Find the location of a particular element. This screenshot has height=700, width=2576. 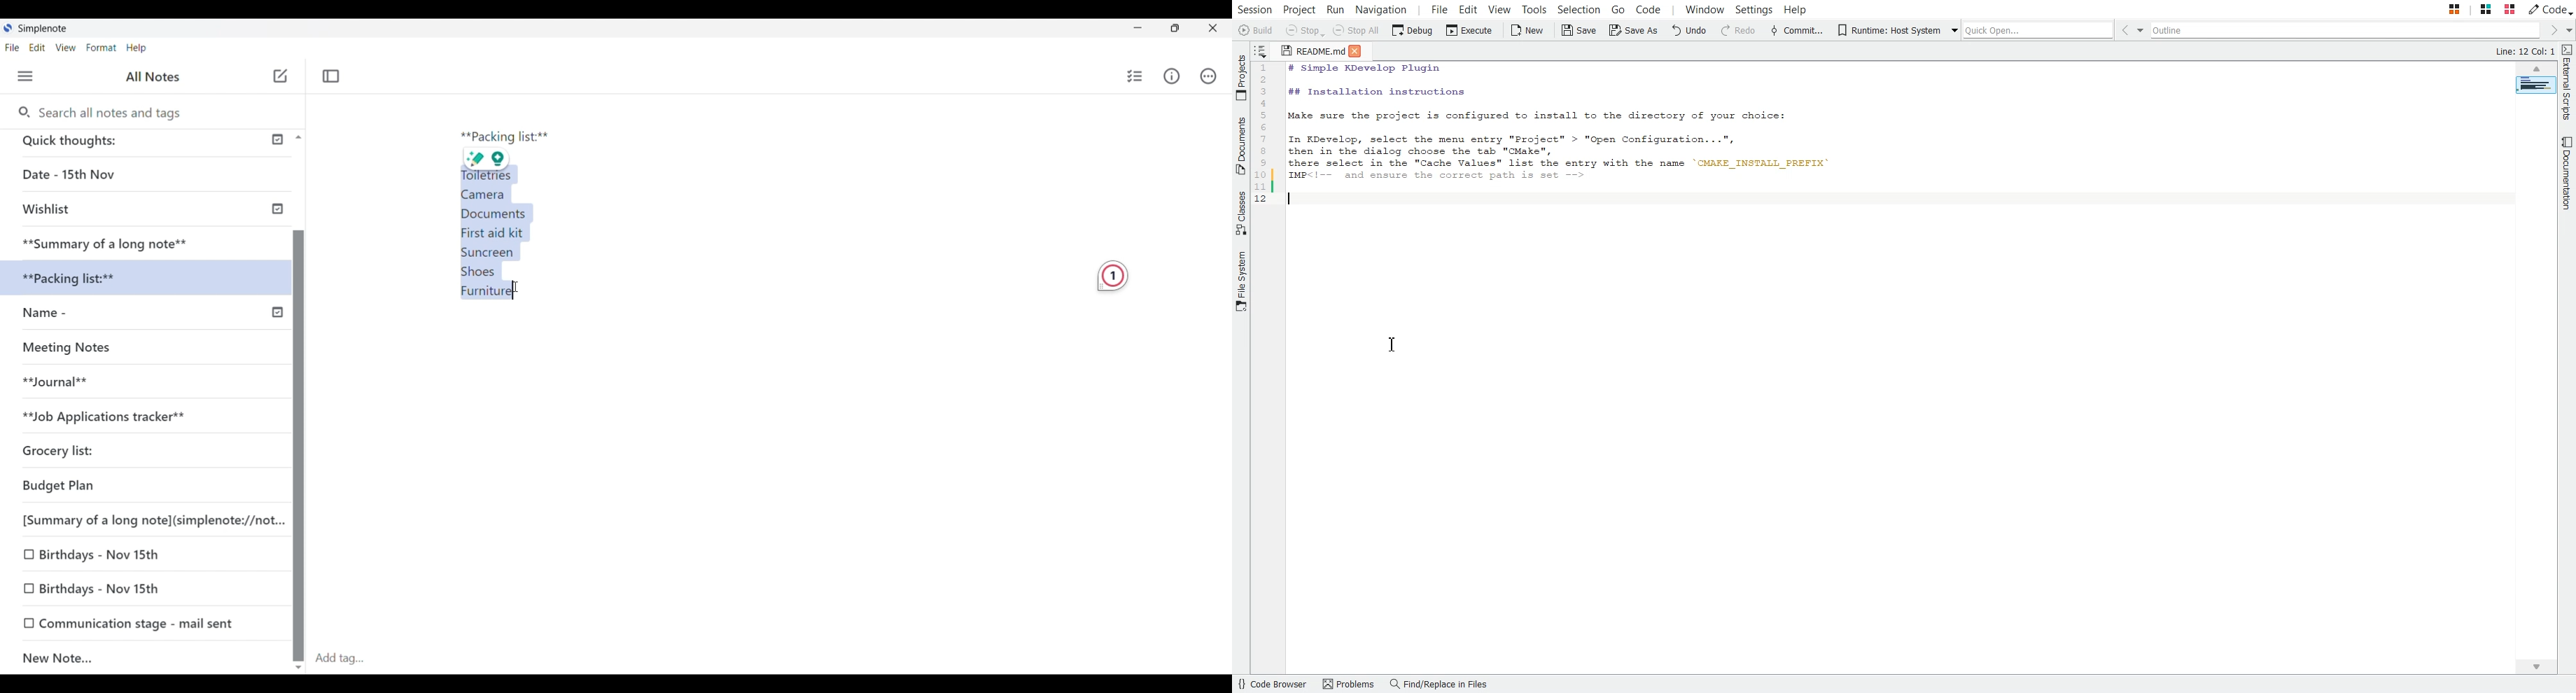

O Birthdays - Nov 15th is located at coordinates (98, 553).